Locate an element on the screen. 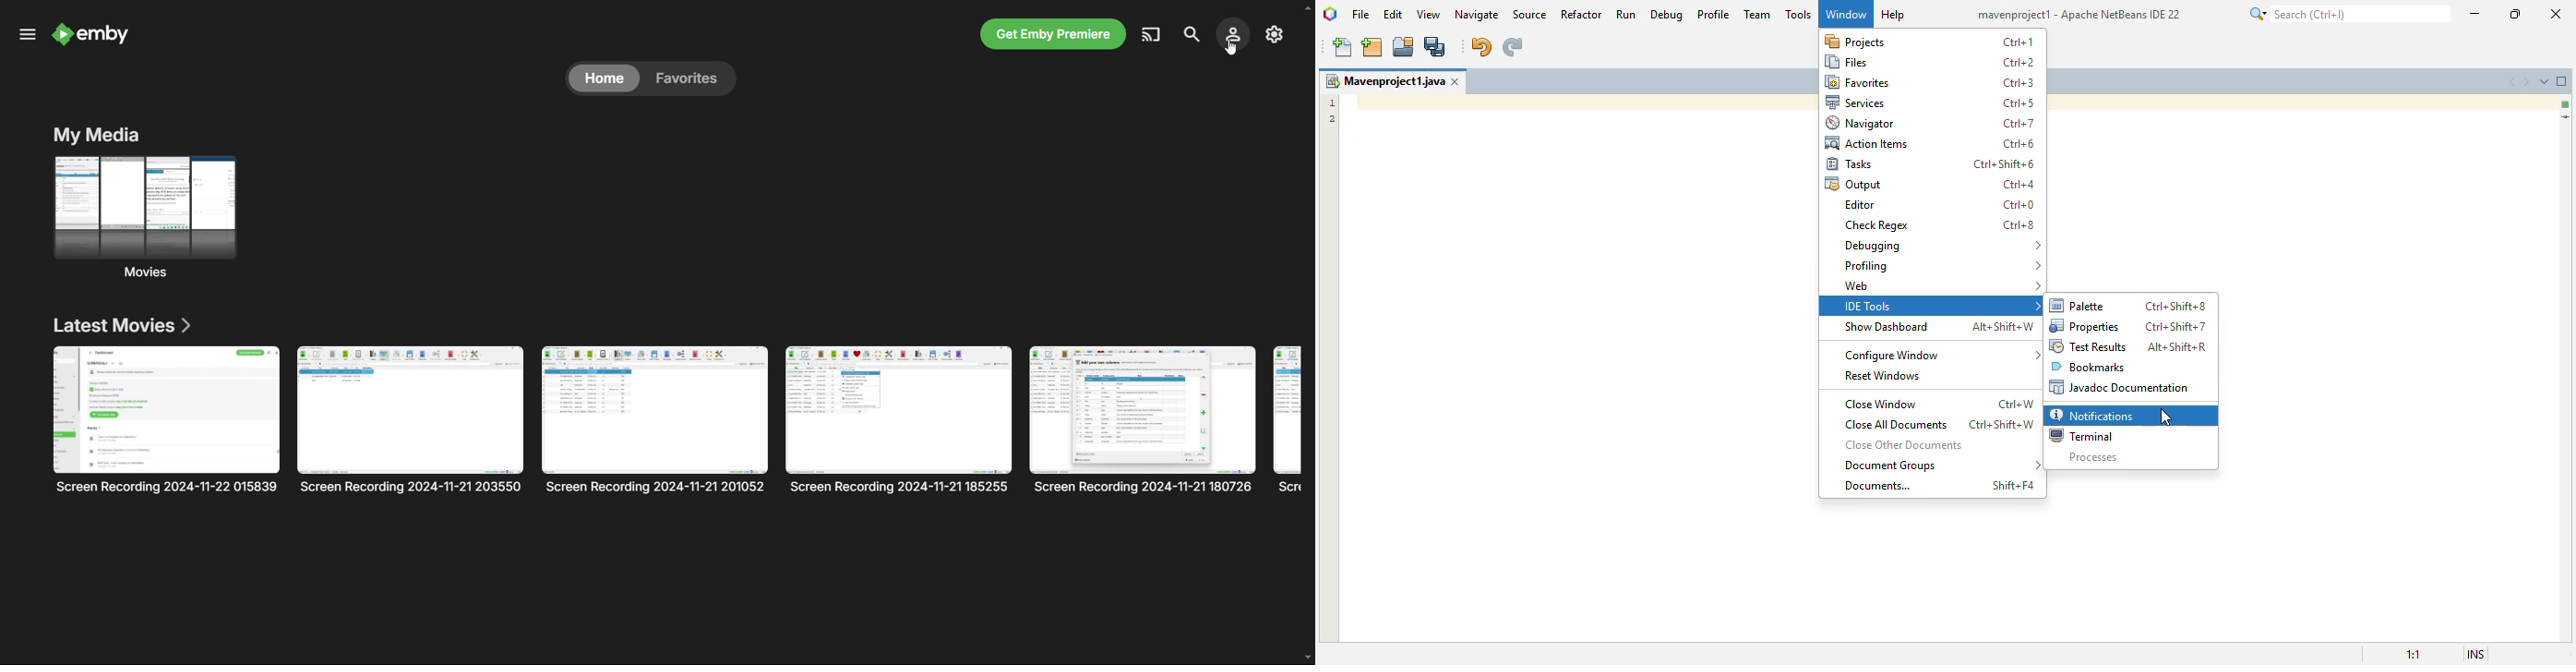 The width and height of the screenshot is (2576, 672). notifications is located at coordinates (2094, 416).